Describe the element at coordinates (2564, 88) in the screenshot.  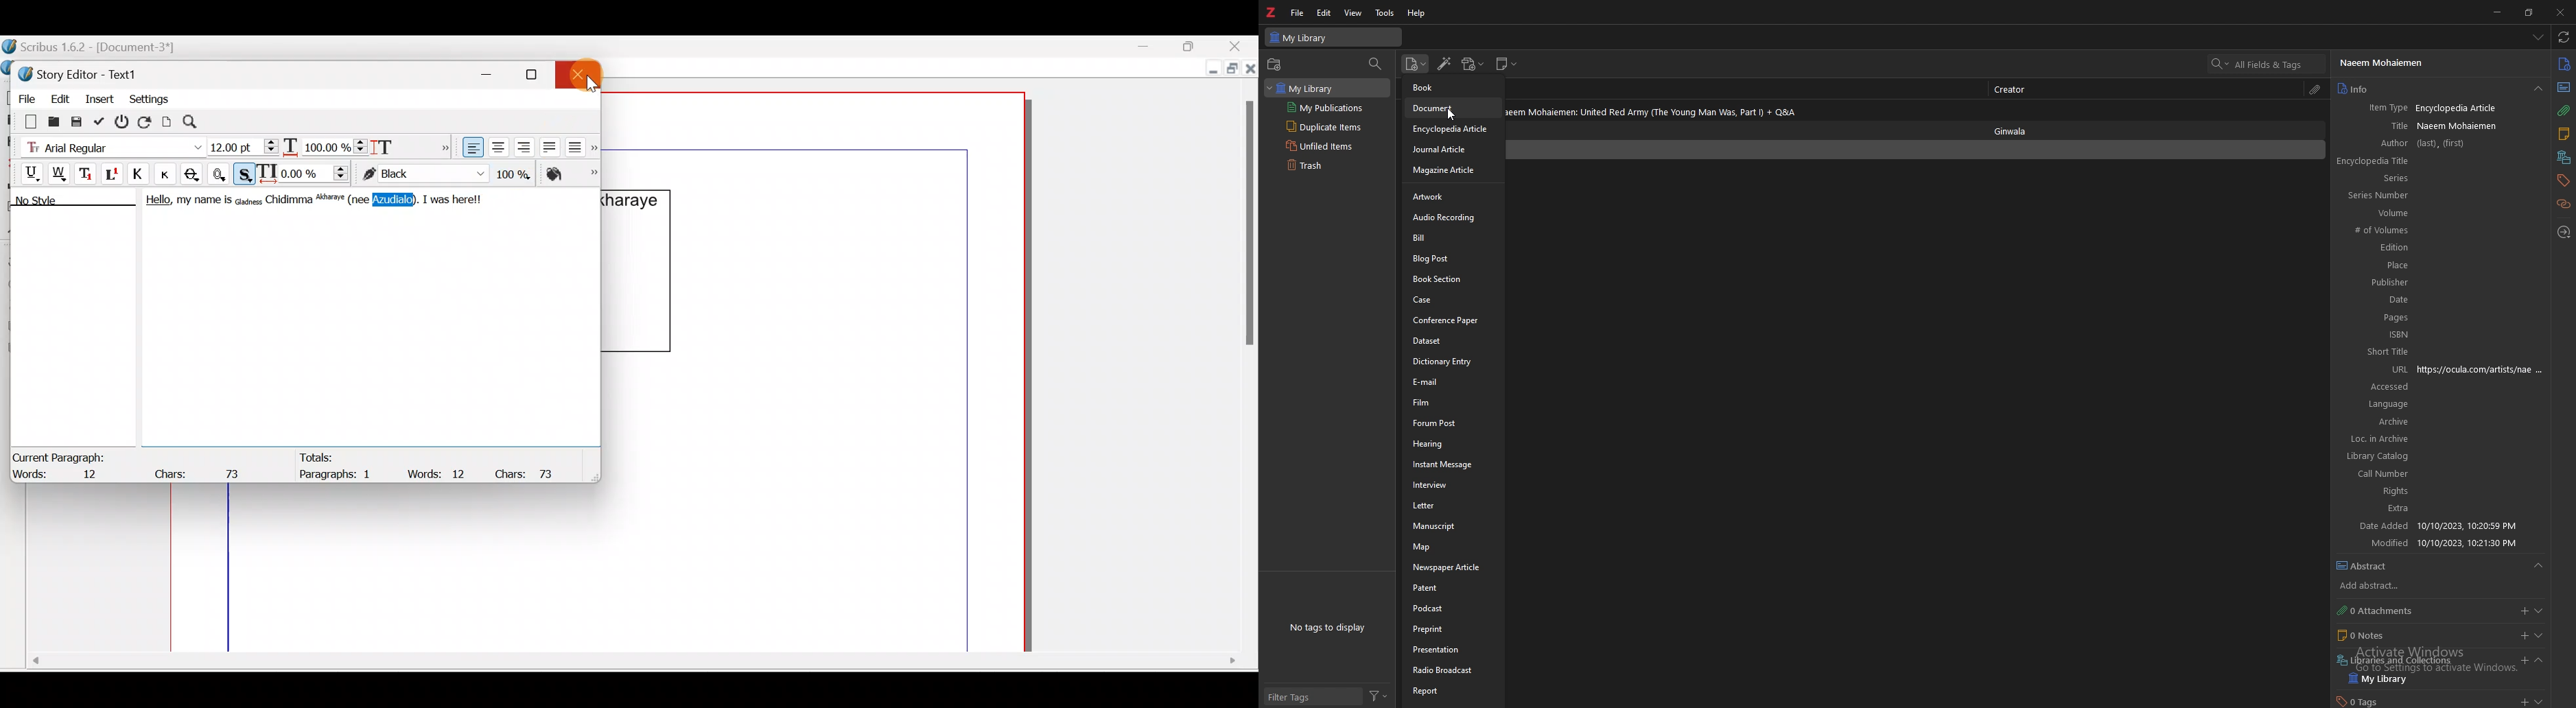
I see `Type` at that location.